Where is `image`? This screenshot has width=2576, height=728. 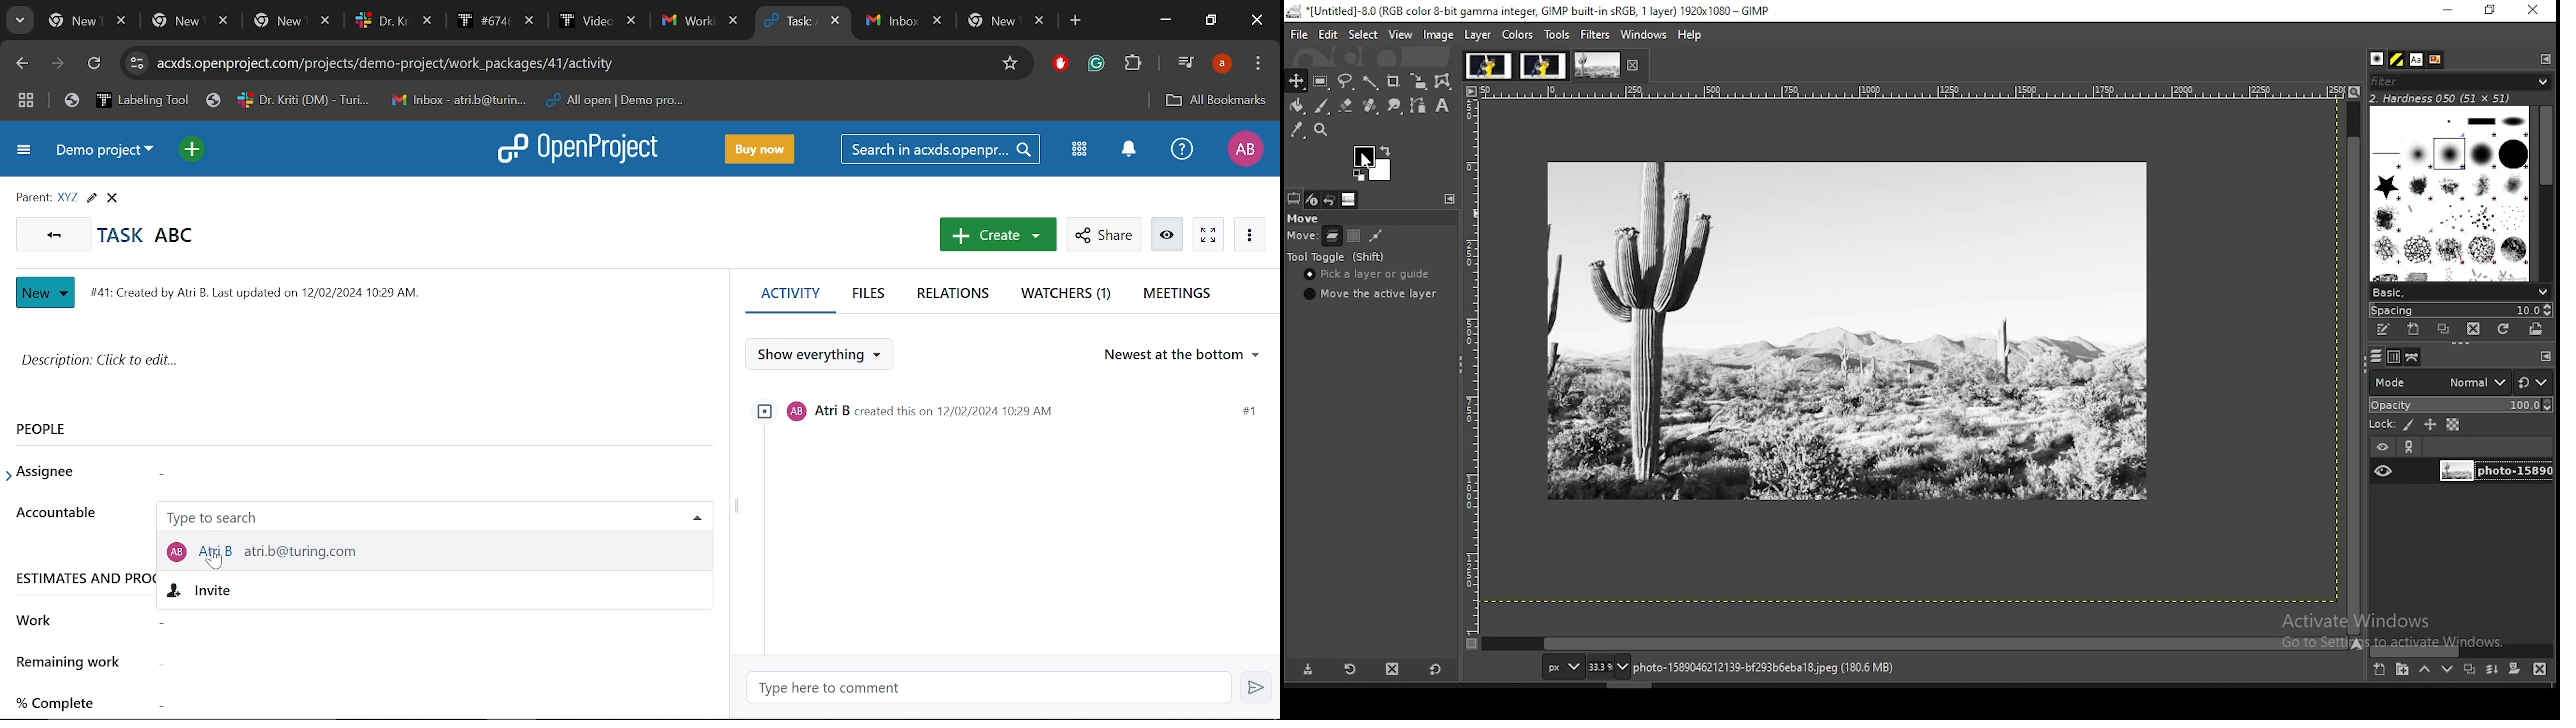 image is located at coordinates (1848, 330).